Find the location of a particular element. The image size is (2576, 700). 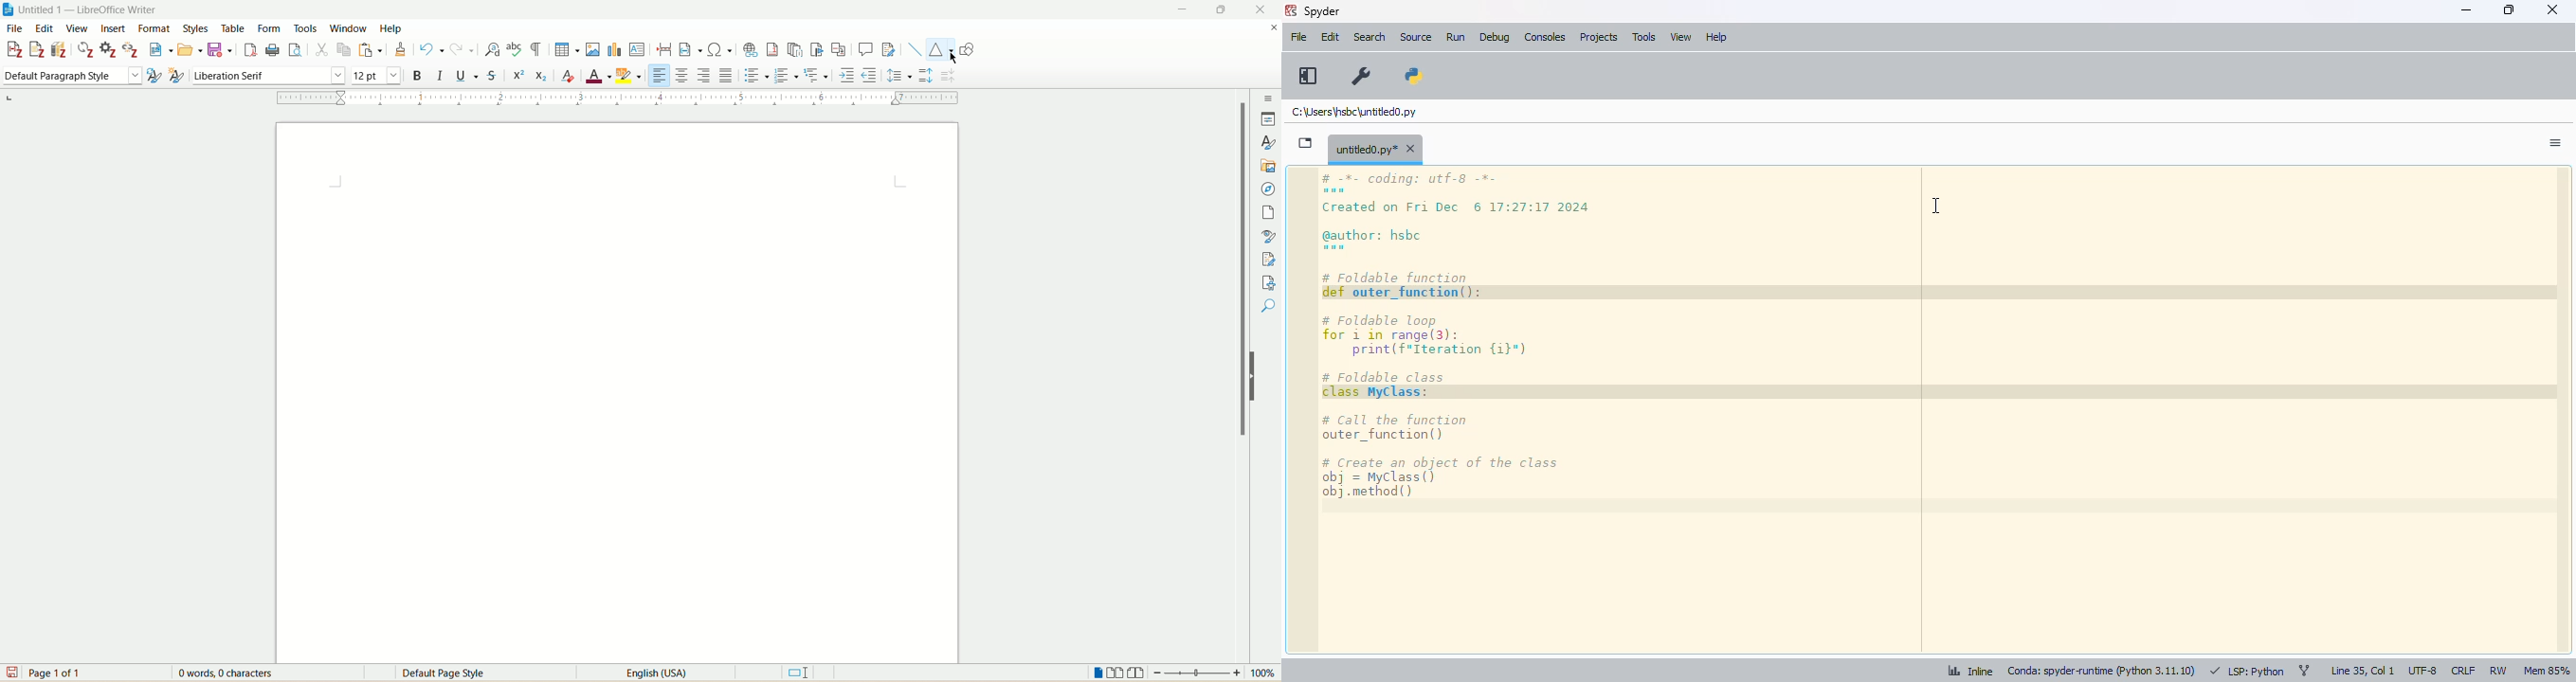

track changes is located at coordinates (889, 49).